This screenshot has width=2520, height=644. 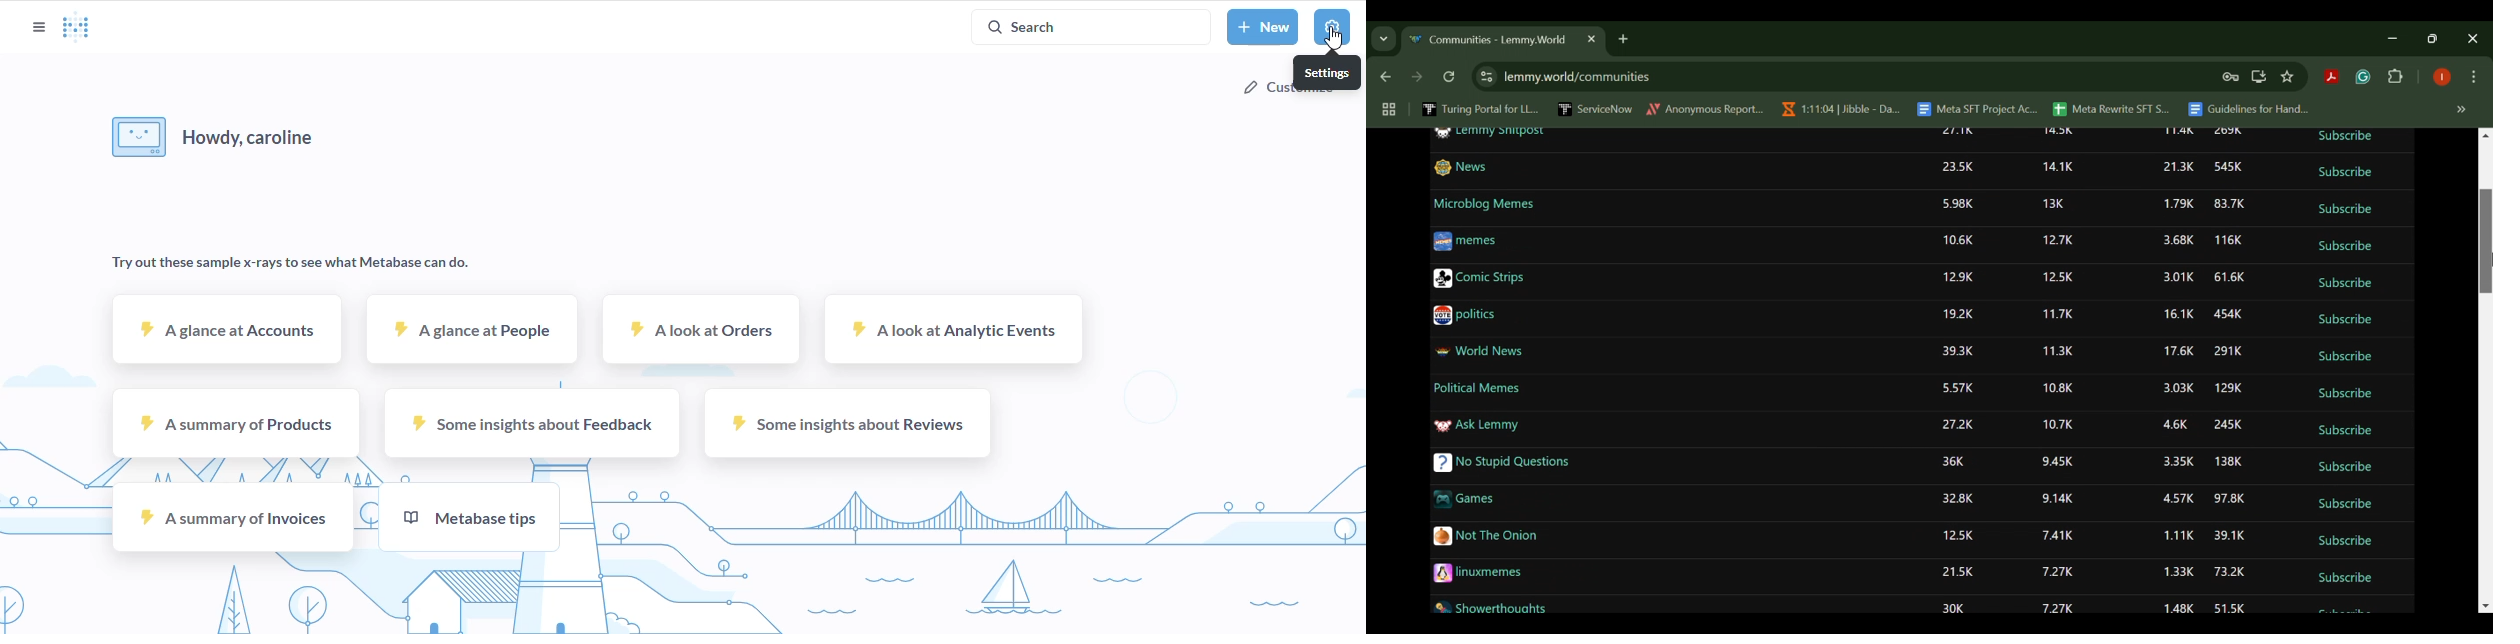 What do you see at coordinates (1466, 243) in the screenshot?
I see `memes` at bounding box center [1466, 243].